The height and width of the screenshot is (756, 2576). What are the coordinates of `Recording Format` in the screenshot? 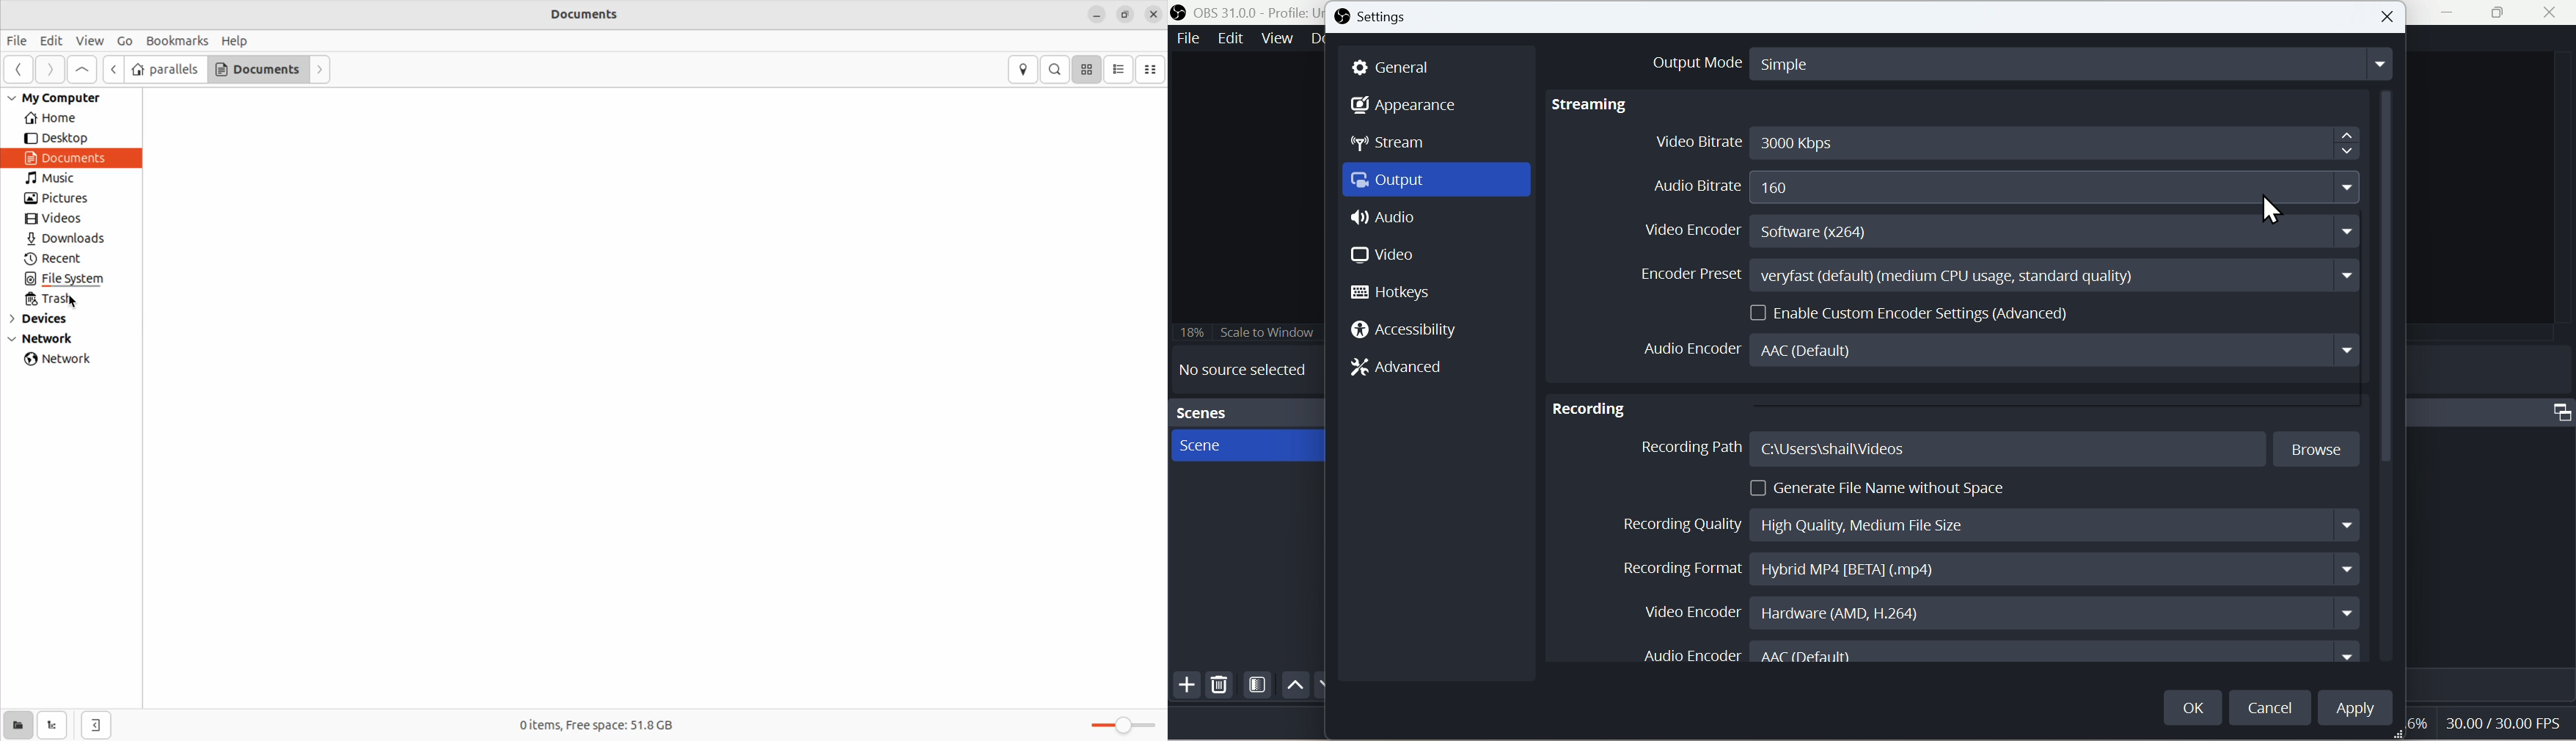 It's located at (1985, 569).